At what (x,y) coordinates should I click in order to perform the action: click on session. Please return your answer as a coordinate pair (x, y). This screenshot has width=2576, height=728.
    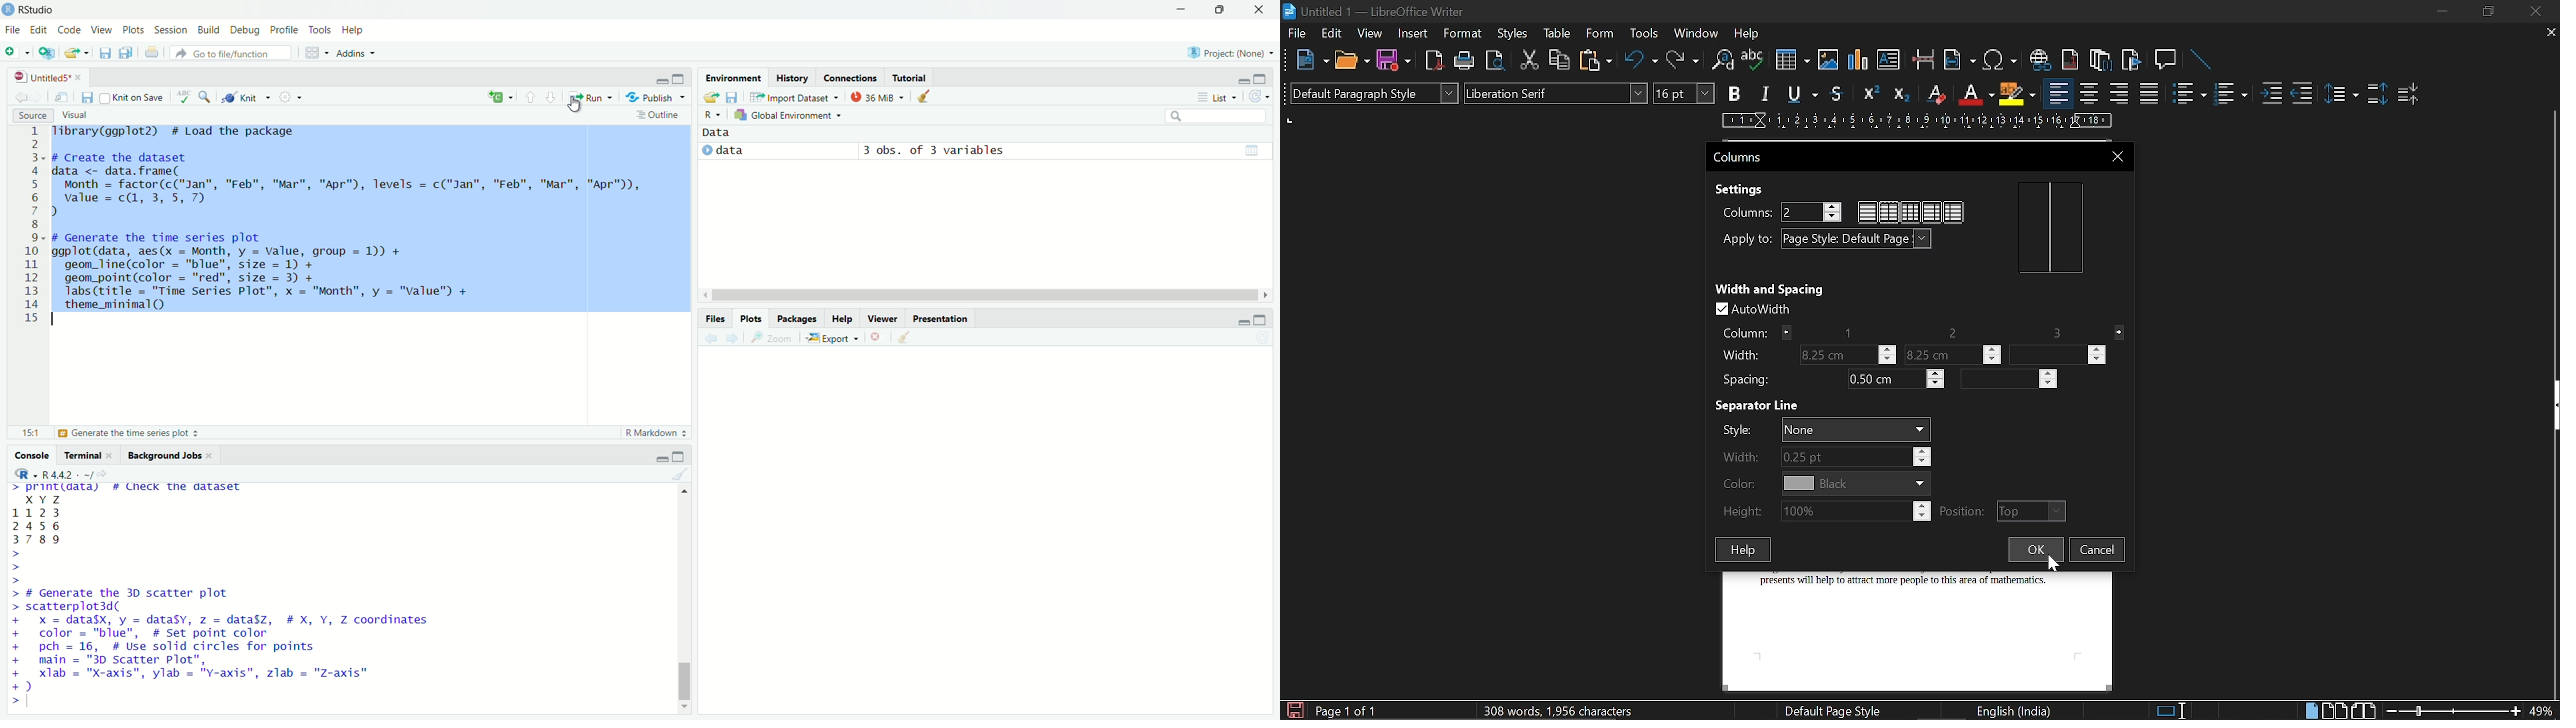
    Looking at the image, I should click on (172, 31).